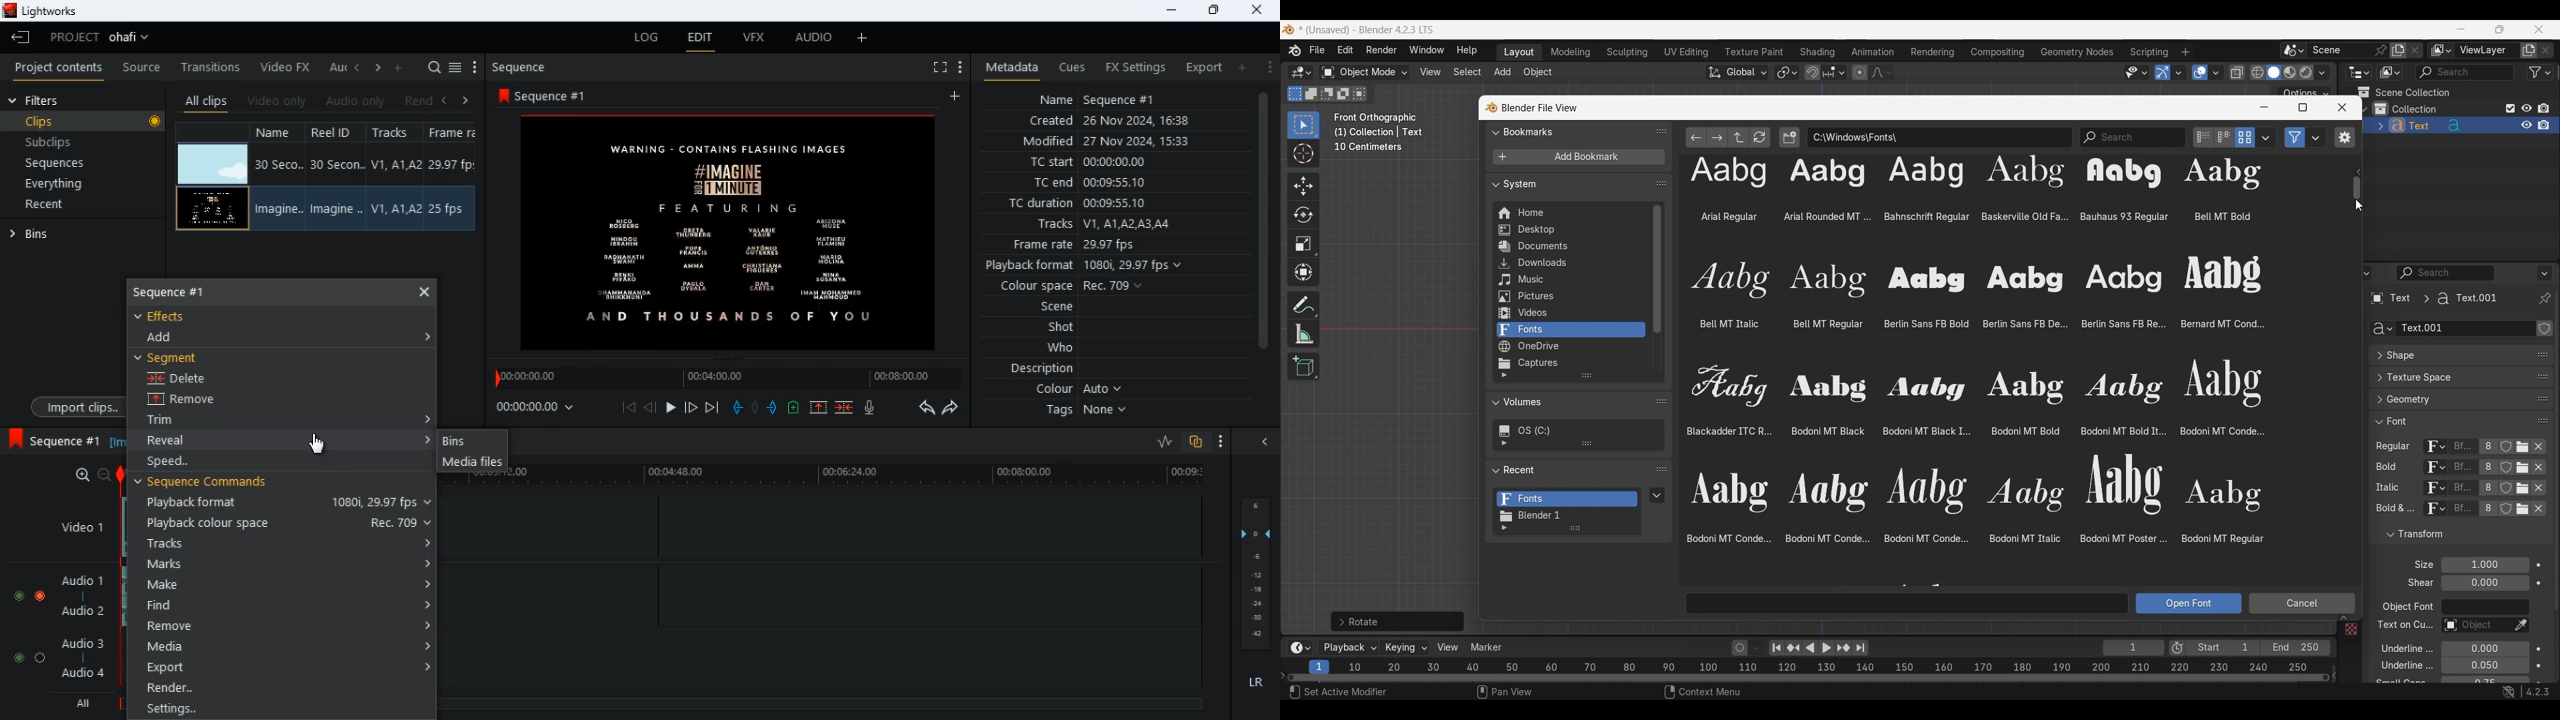 This screenshot has height=728, width=2576. I want to click on menu, so click(457, 65).